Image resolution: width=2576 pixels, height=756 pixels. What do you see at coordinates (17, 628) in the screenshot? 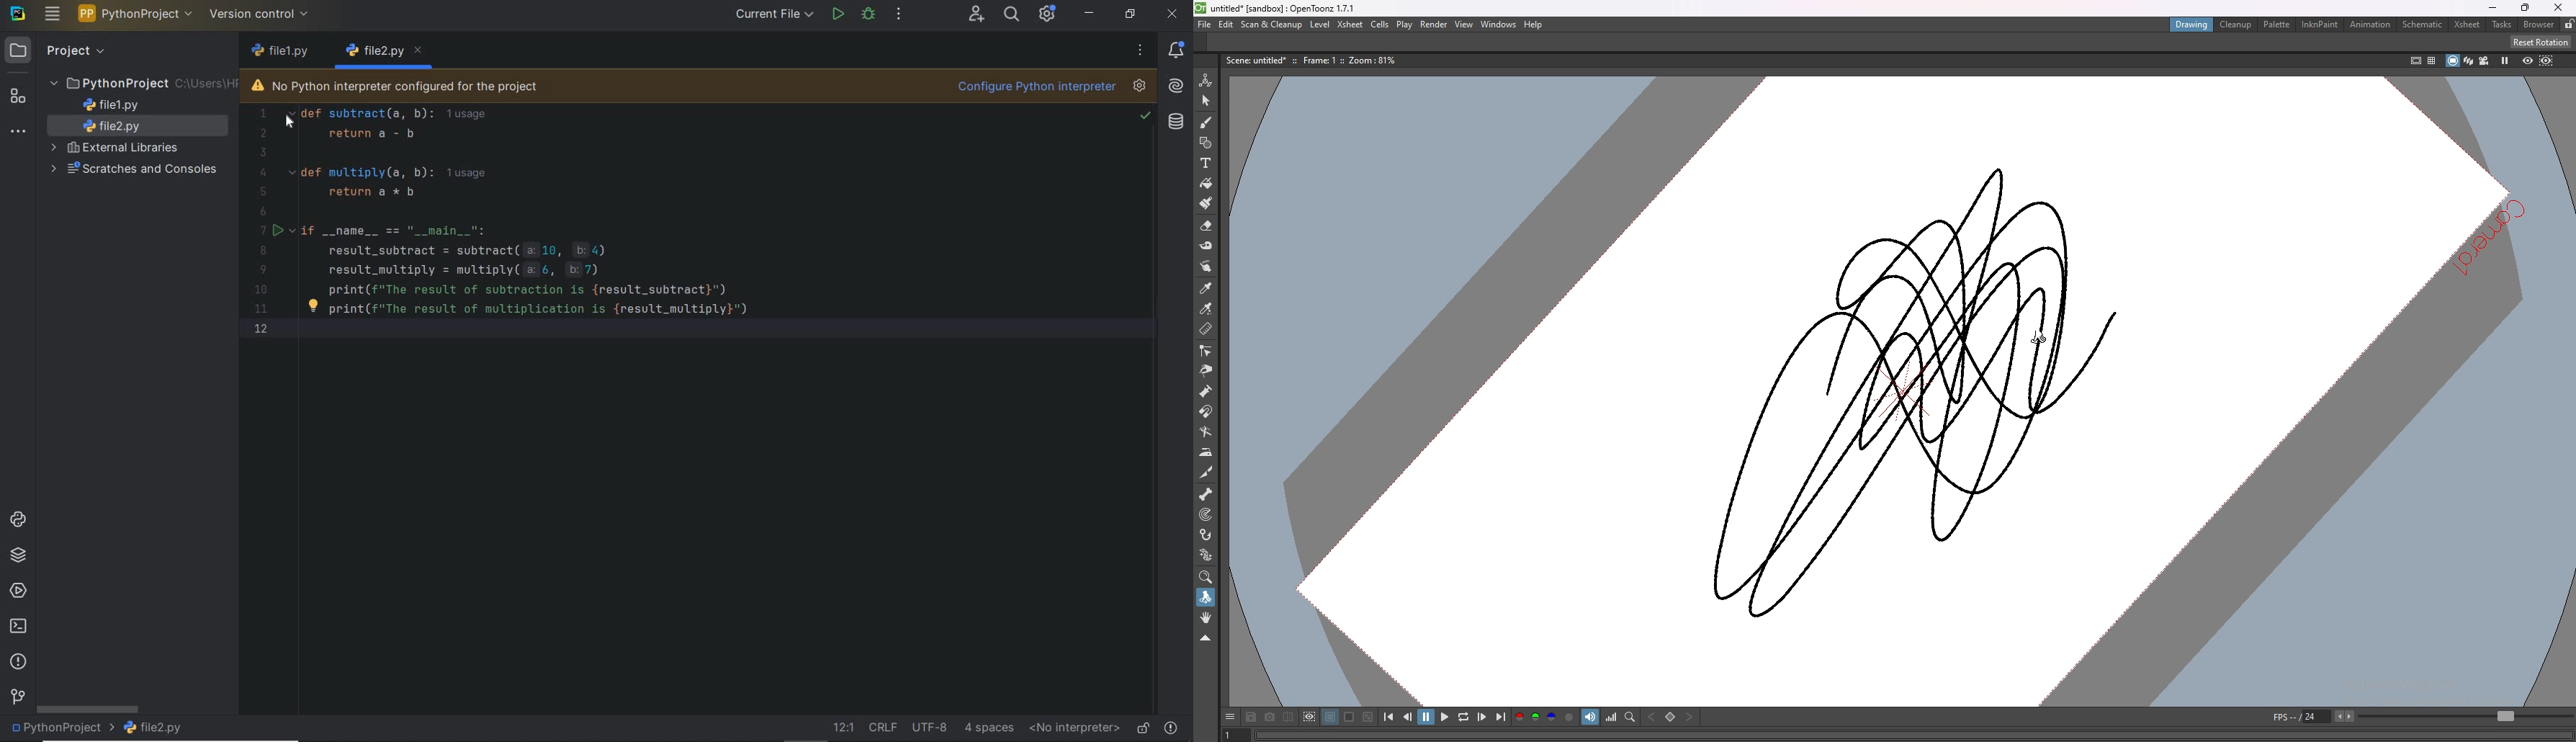
I see `terminal` at bounding box center [17, 628].